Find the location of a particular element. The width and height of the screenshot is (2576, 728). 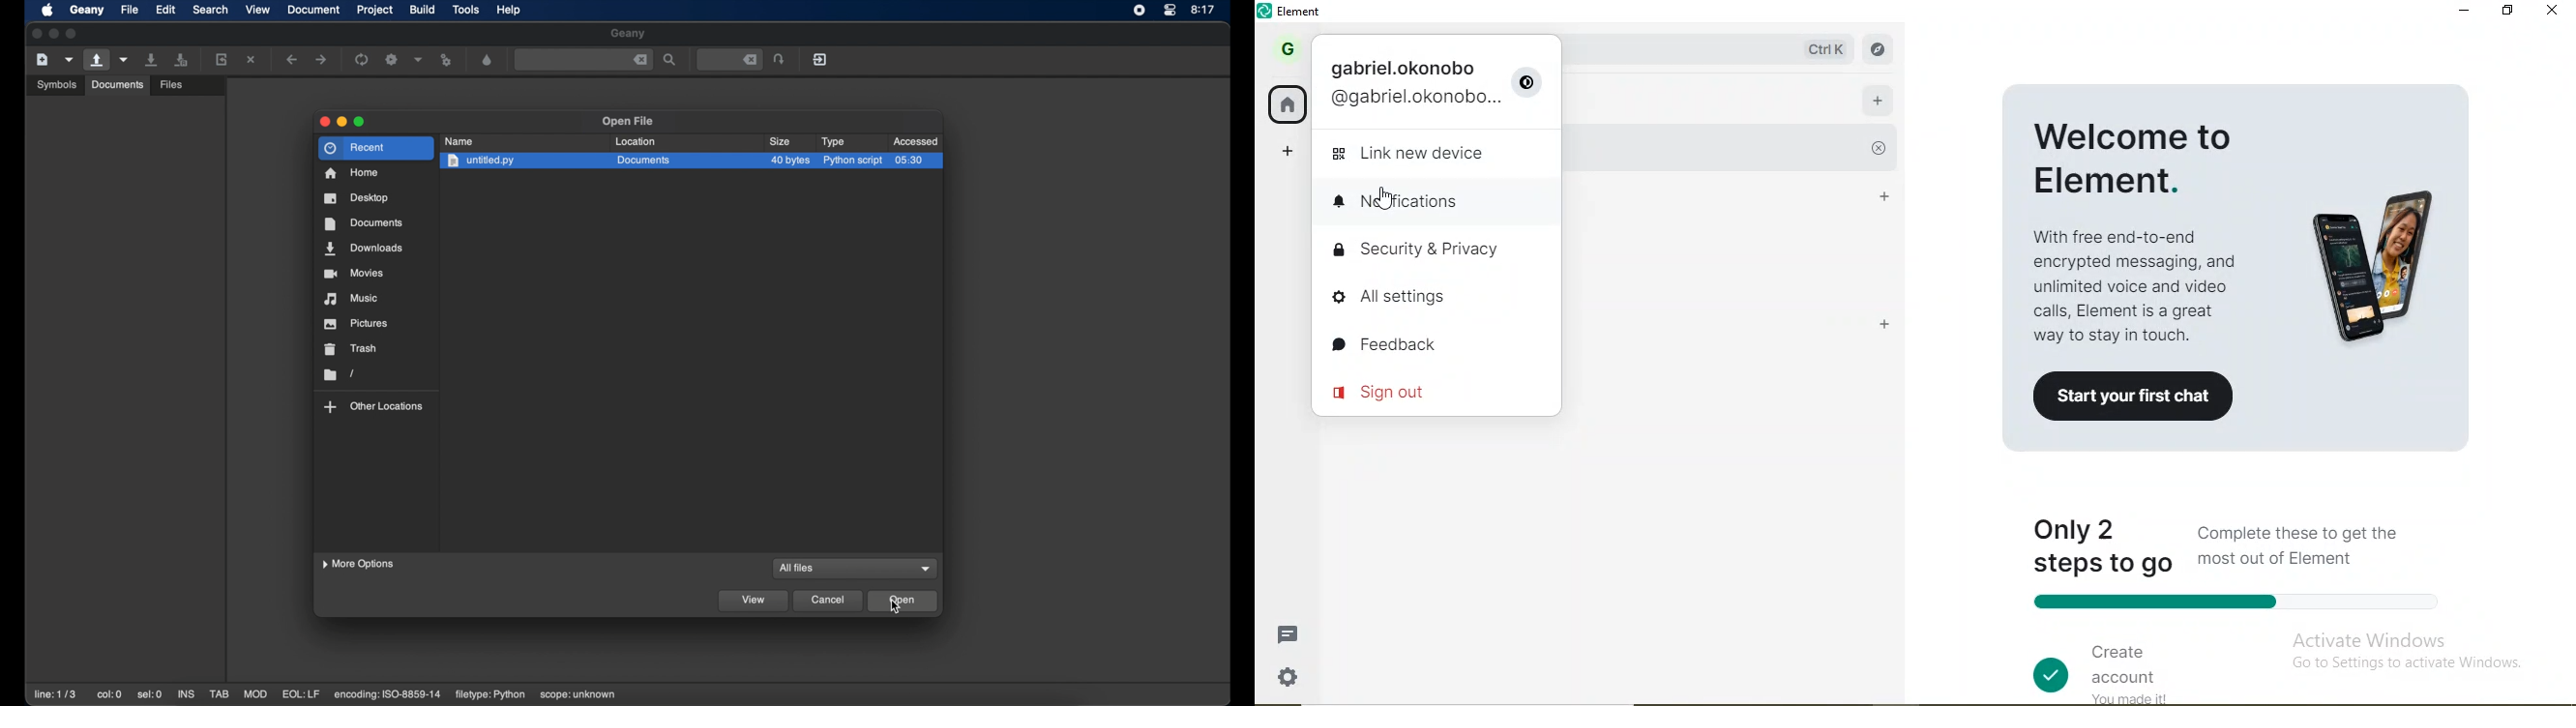

add space is located at coordinates (1290, 151).